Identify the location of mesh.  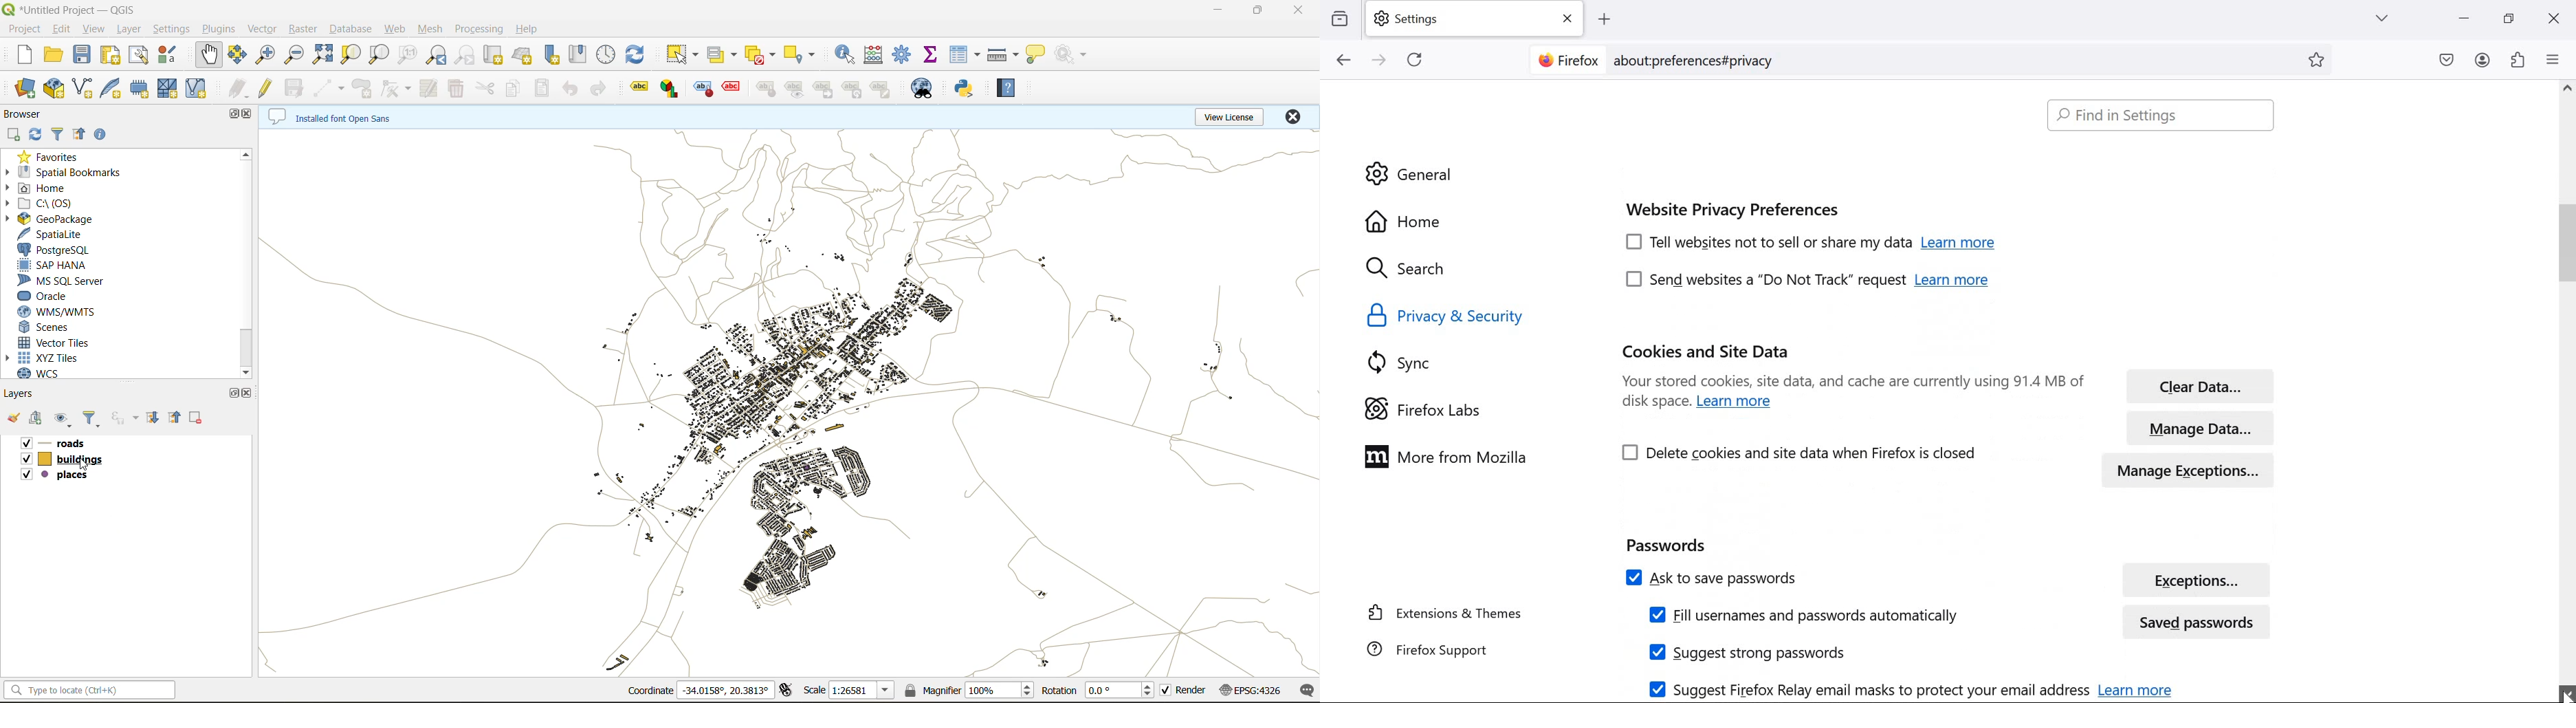
(431, 28).